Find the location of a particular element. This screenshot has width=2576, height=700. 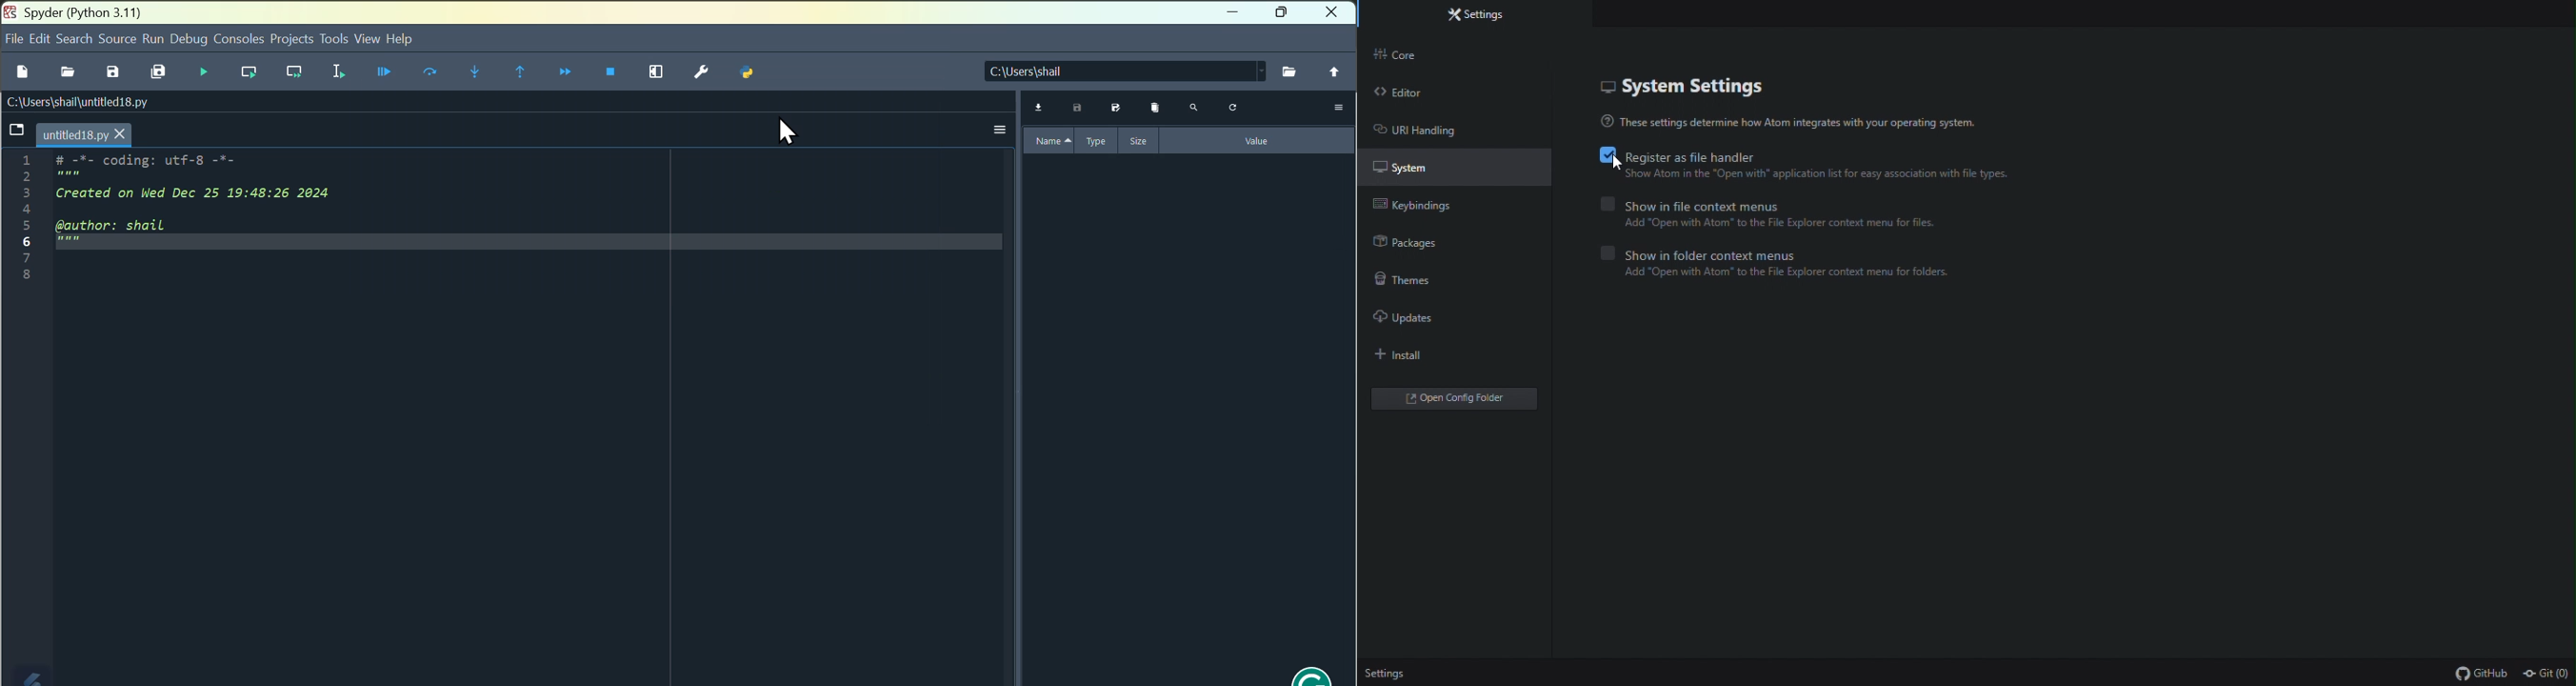

save data as is located at coordinates (1113, 107).